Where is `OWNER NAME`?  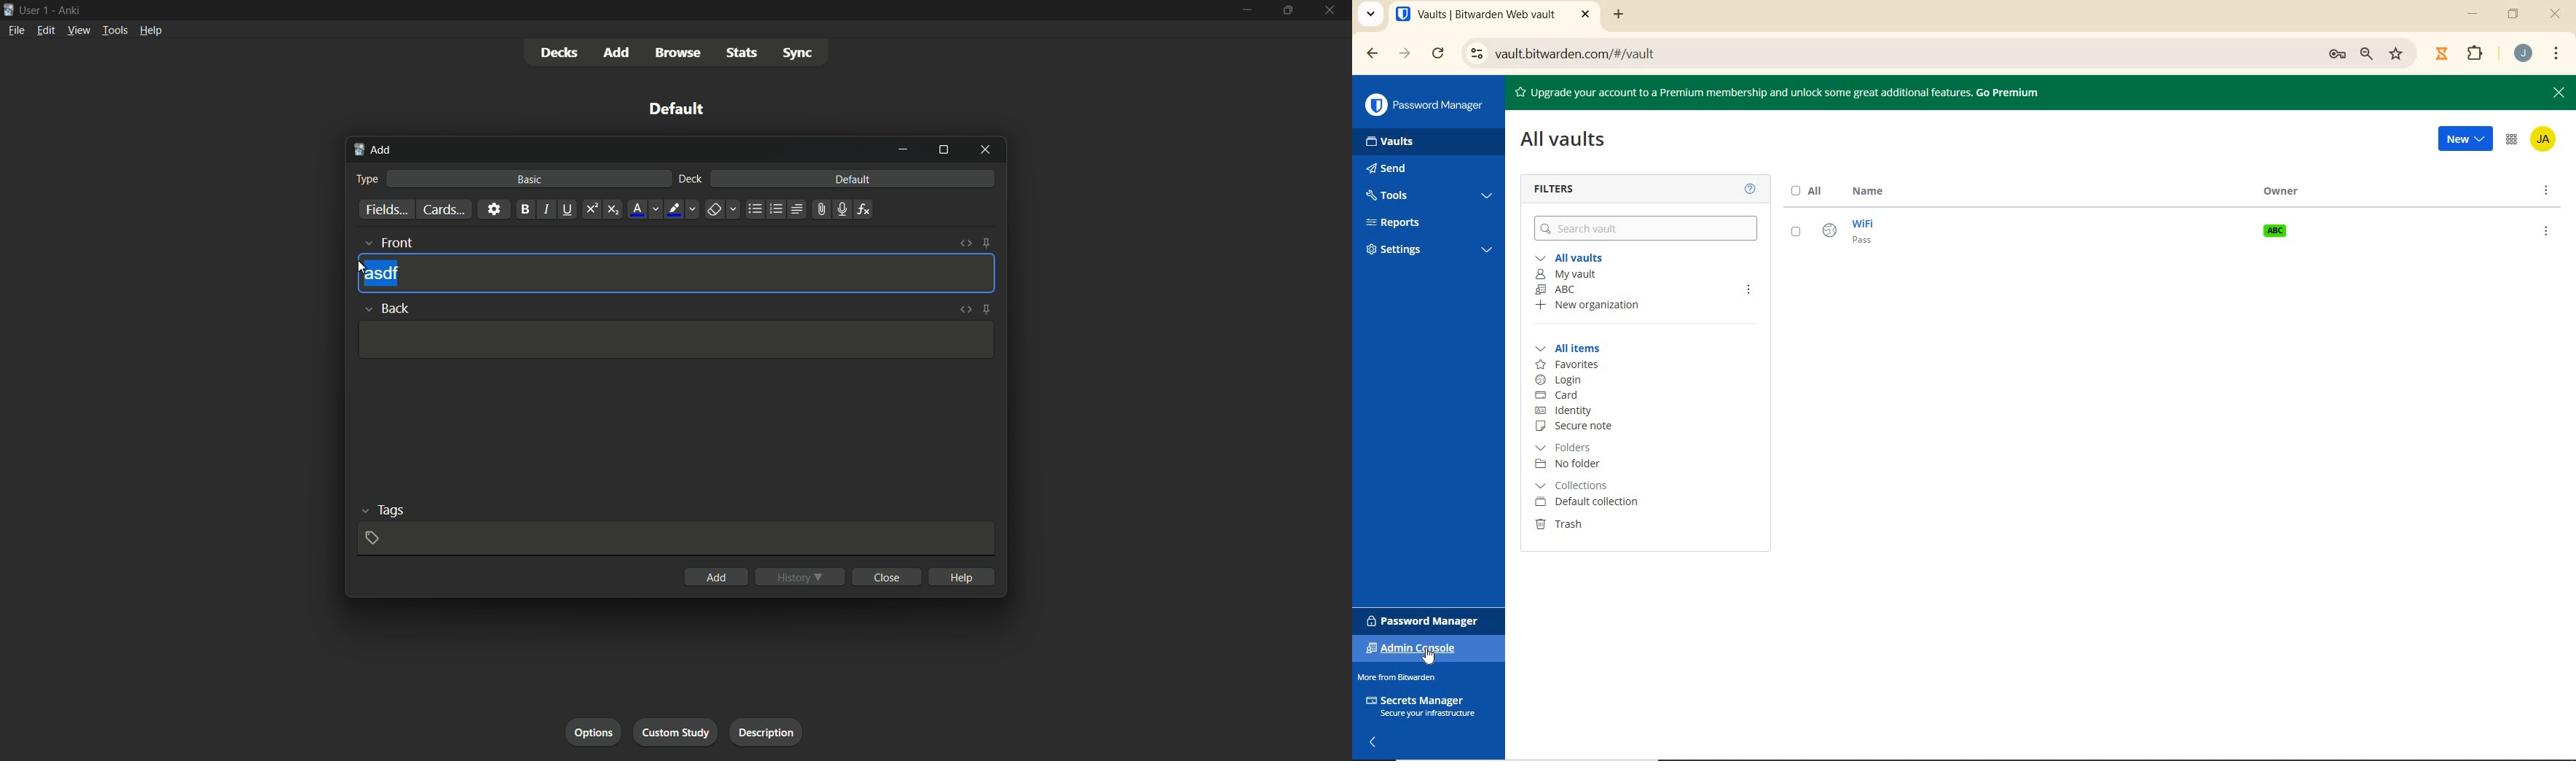
OWNER NAME is located at coordinates (2273, 230).